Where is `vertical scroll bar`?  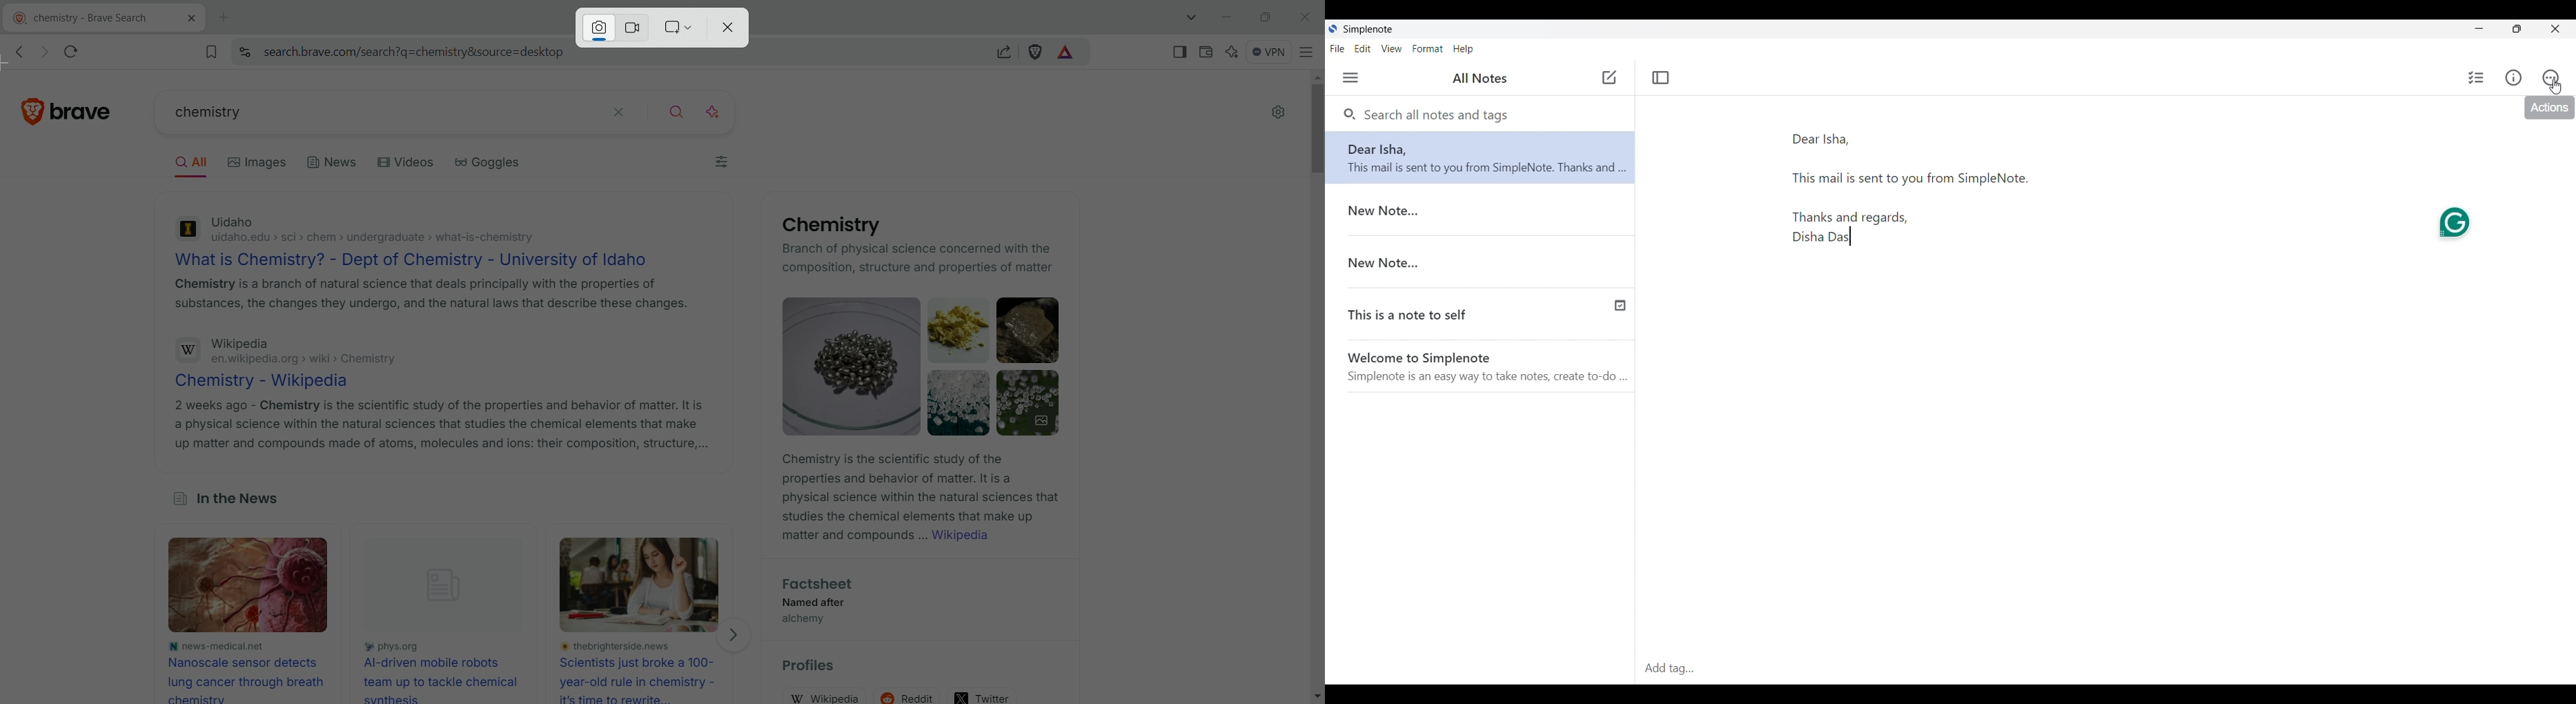 vertical scroll bar is located at coordinates (1314, 385).